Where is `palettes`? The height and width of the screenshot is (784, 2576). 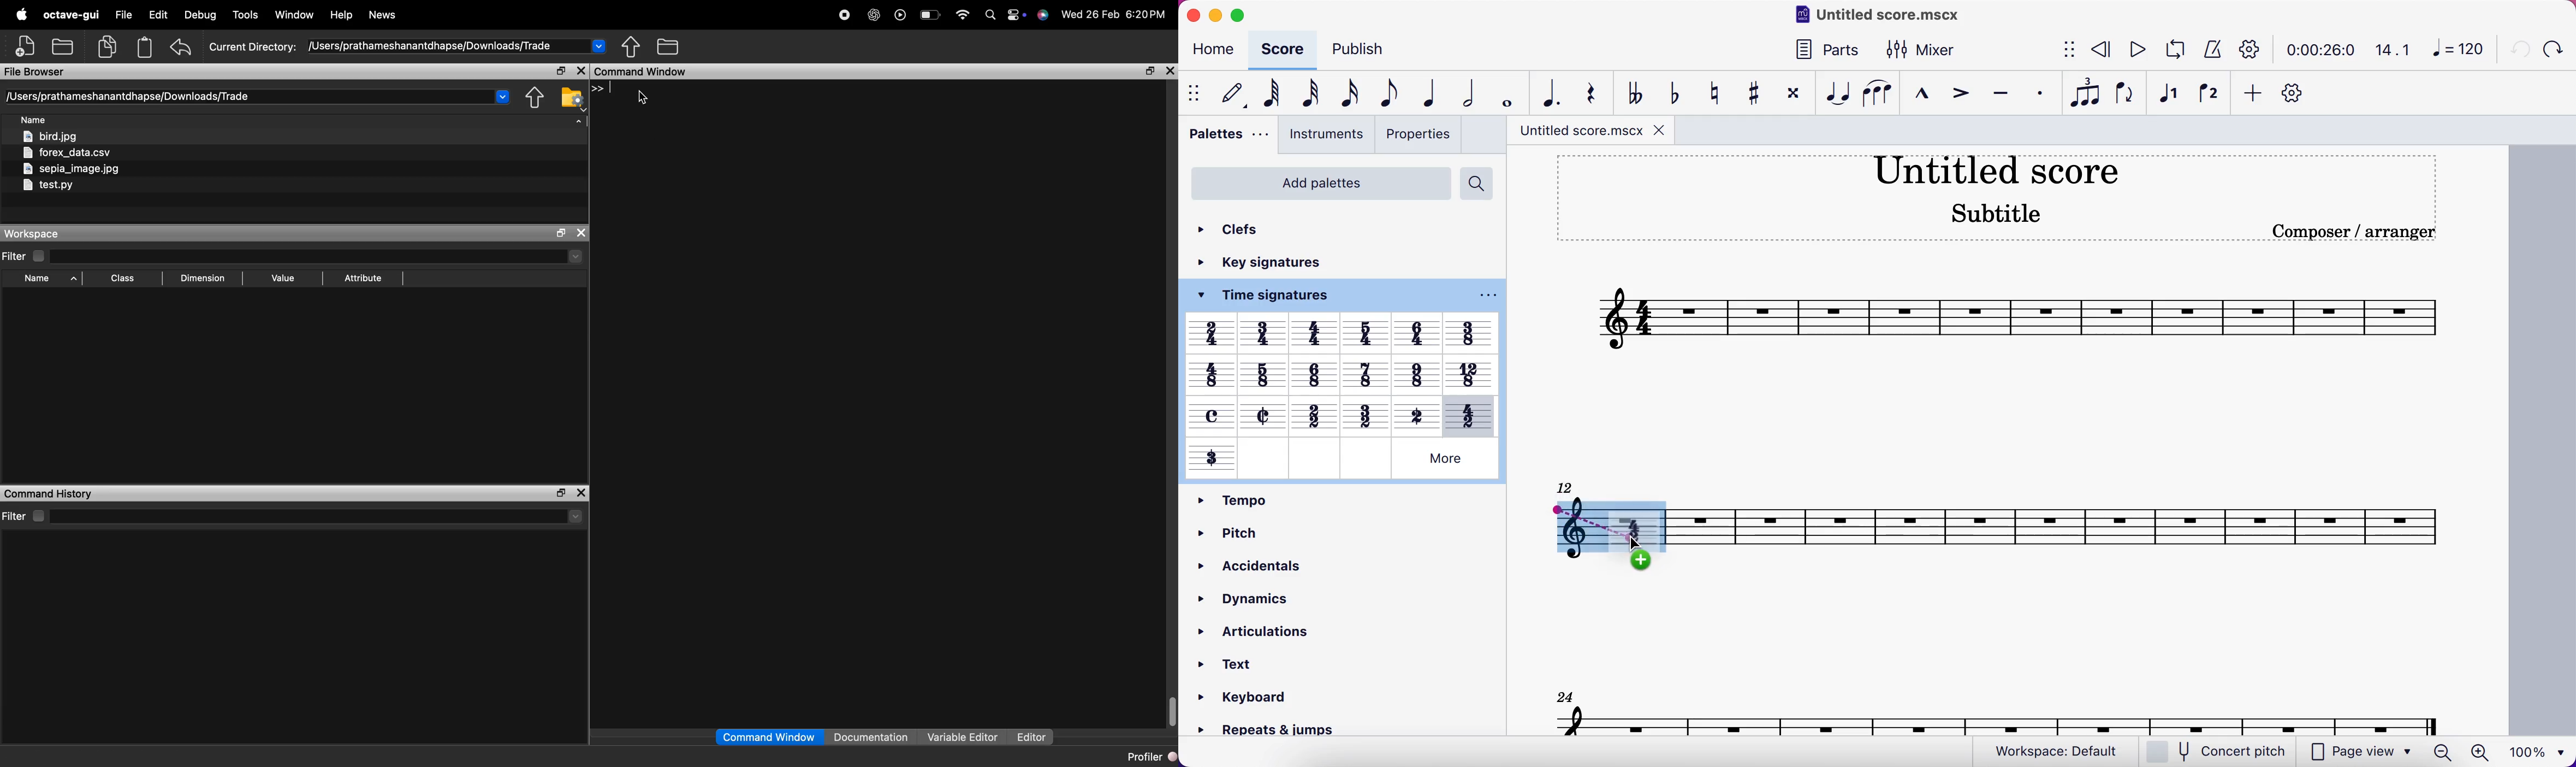 palettes is located at coordinates (1227, 137).